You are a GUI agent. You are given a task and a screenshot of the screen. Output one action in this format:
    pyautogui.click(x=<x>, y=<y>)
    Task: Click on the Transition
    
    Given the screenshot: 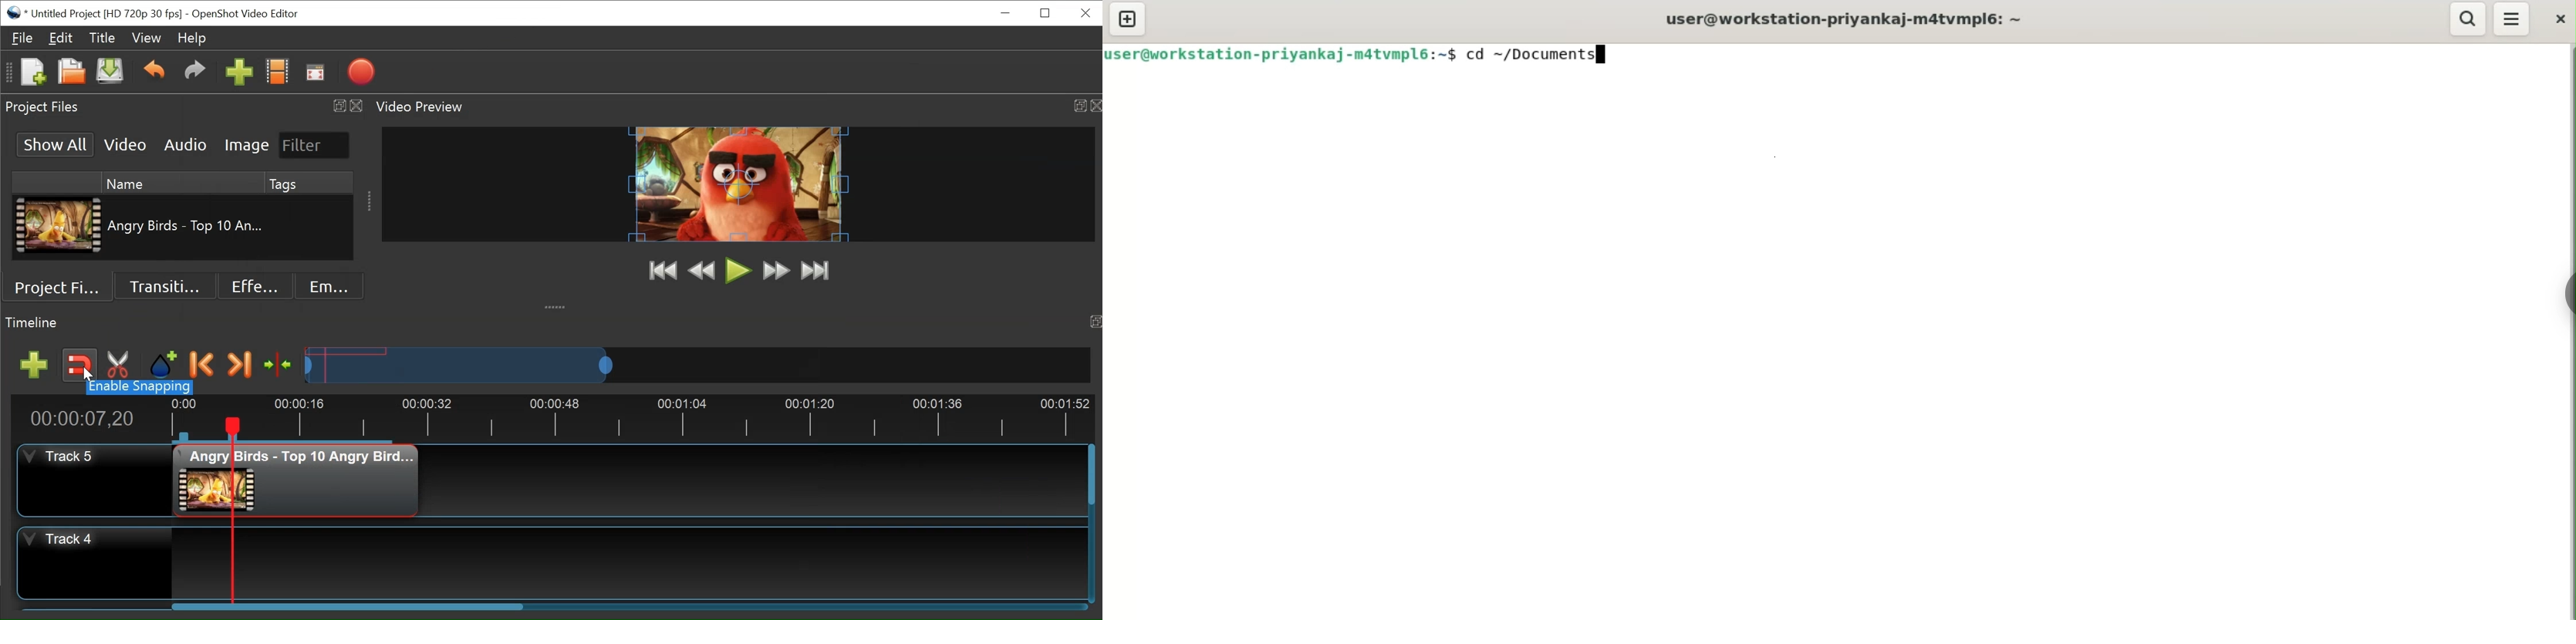 What is the action you would take?
    pyautogui.click(x=165, y=285)
    